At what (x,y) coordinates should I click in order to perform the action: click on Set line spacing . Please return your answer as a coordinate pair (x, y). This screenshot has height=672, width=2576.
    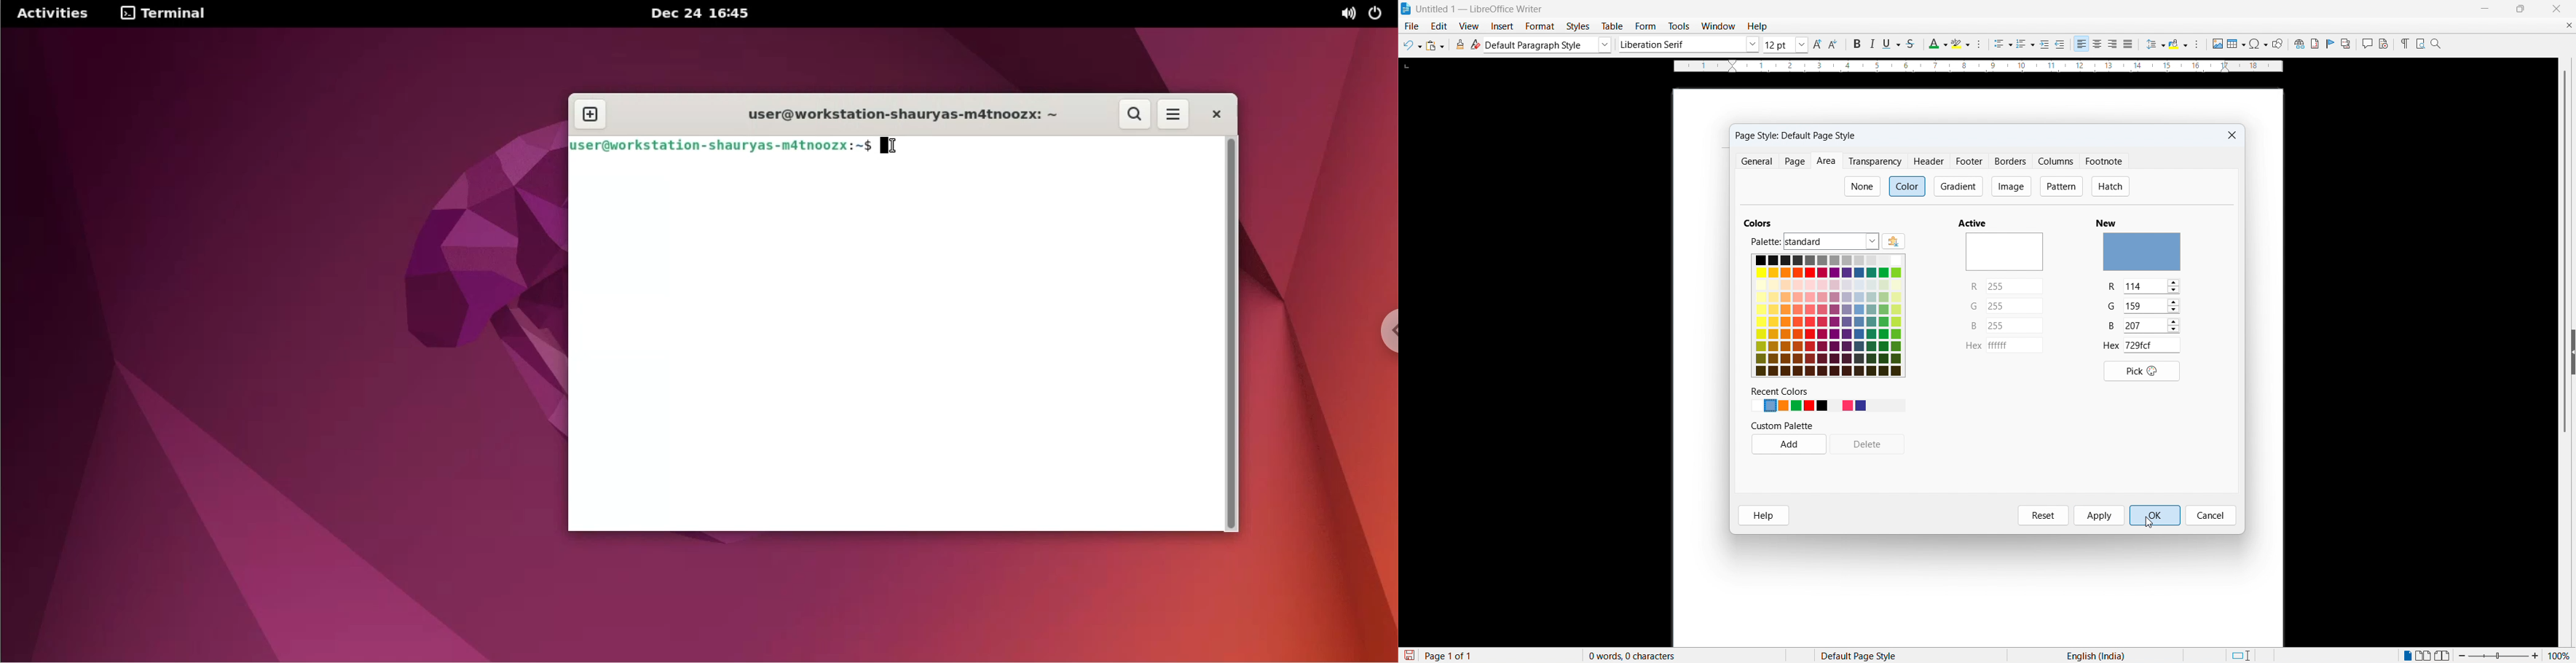
    Looking at the image, I should click on (2155, 44).